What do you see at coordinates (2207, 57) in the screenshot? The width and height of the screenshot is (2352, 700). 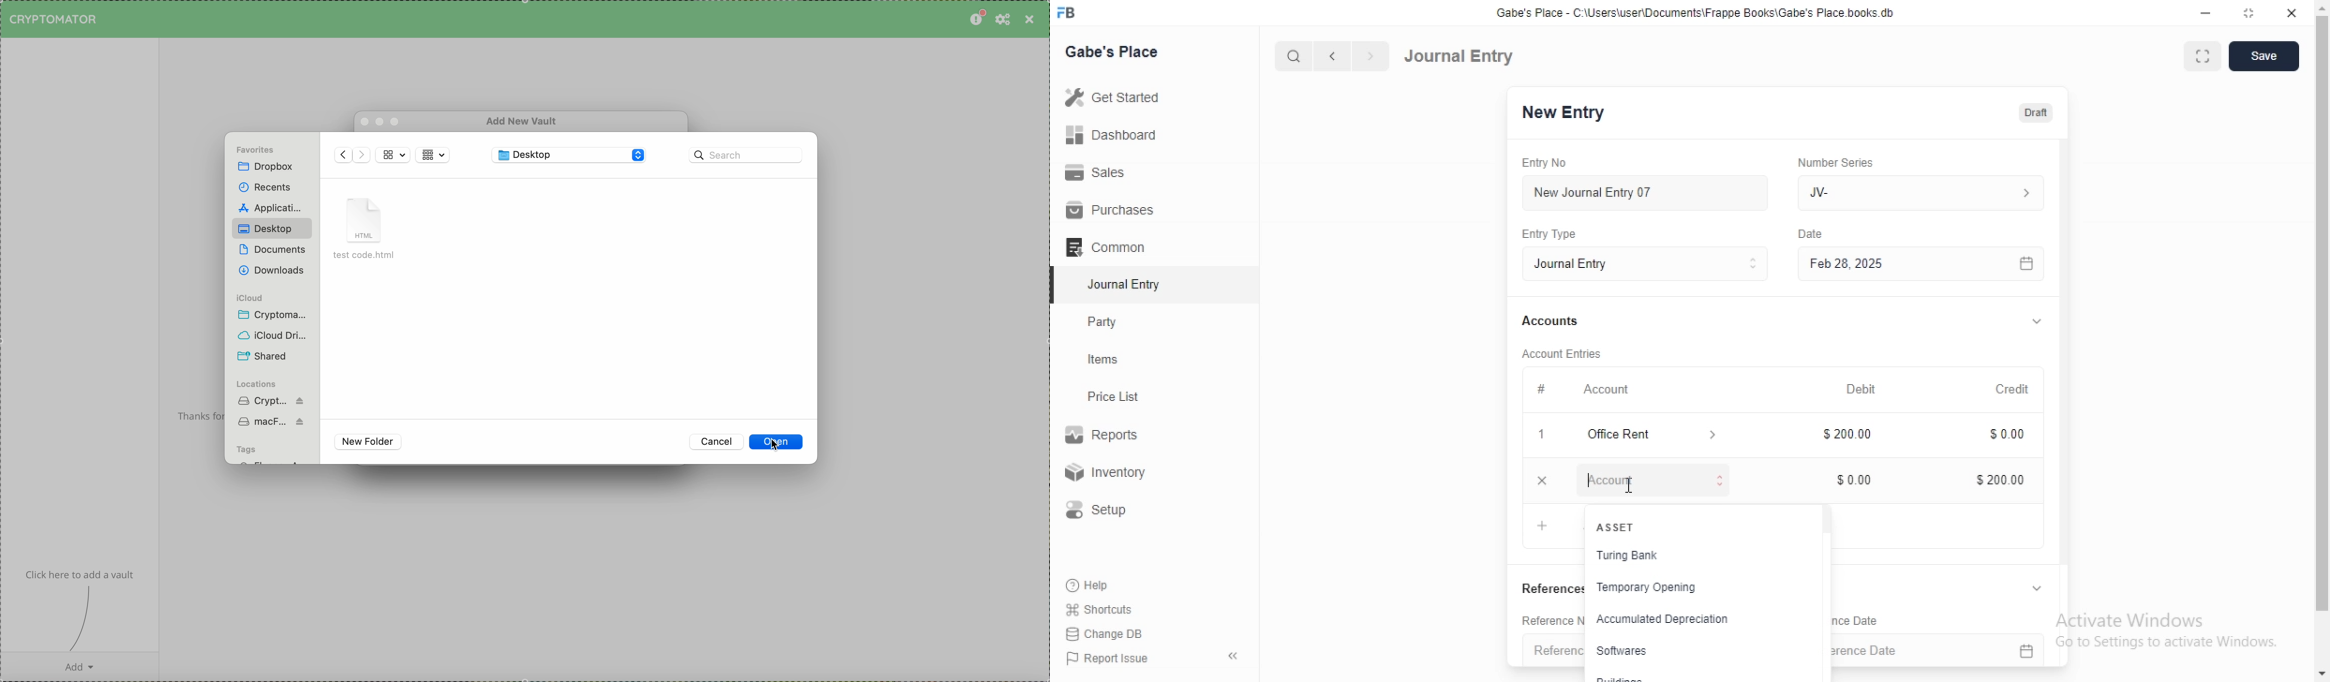 I see `fullscreen` at bounding box center [2207, 57].